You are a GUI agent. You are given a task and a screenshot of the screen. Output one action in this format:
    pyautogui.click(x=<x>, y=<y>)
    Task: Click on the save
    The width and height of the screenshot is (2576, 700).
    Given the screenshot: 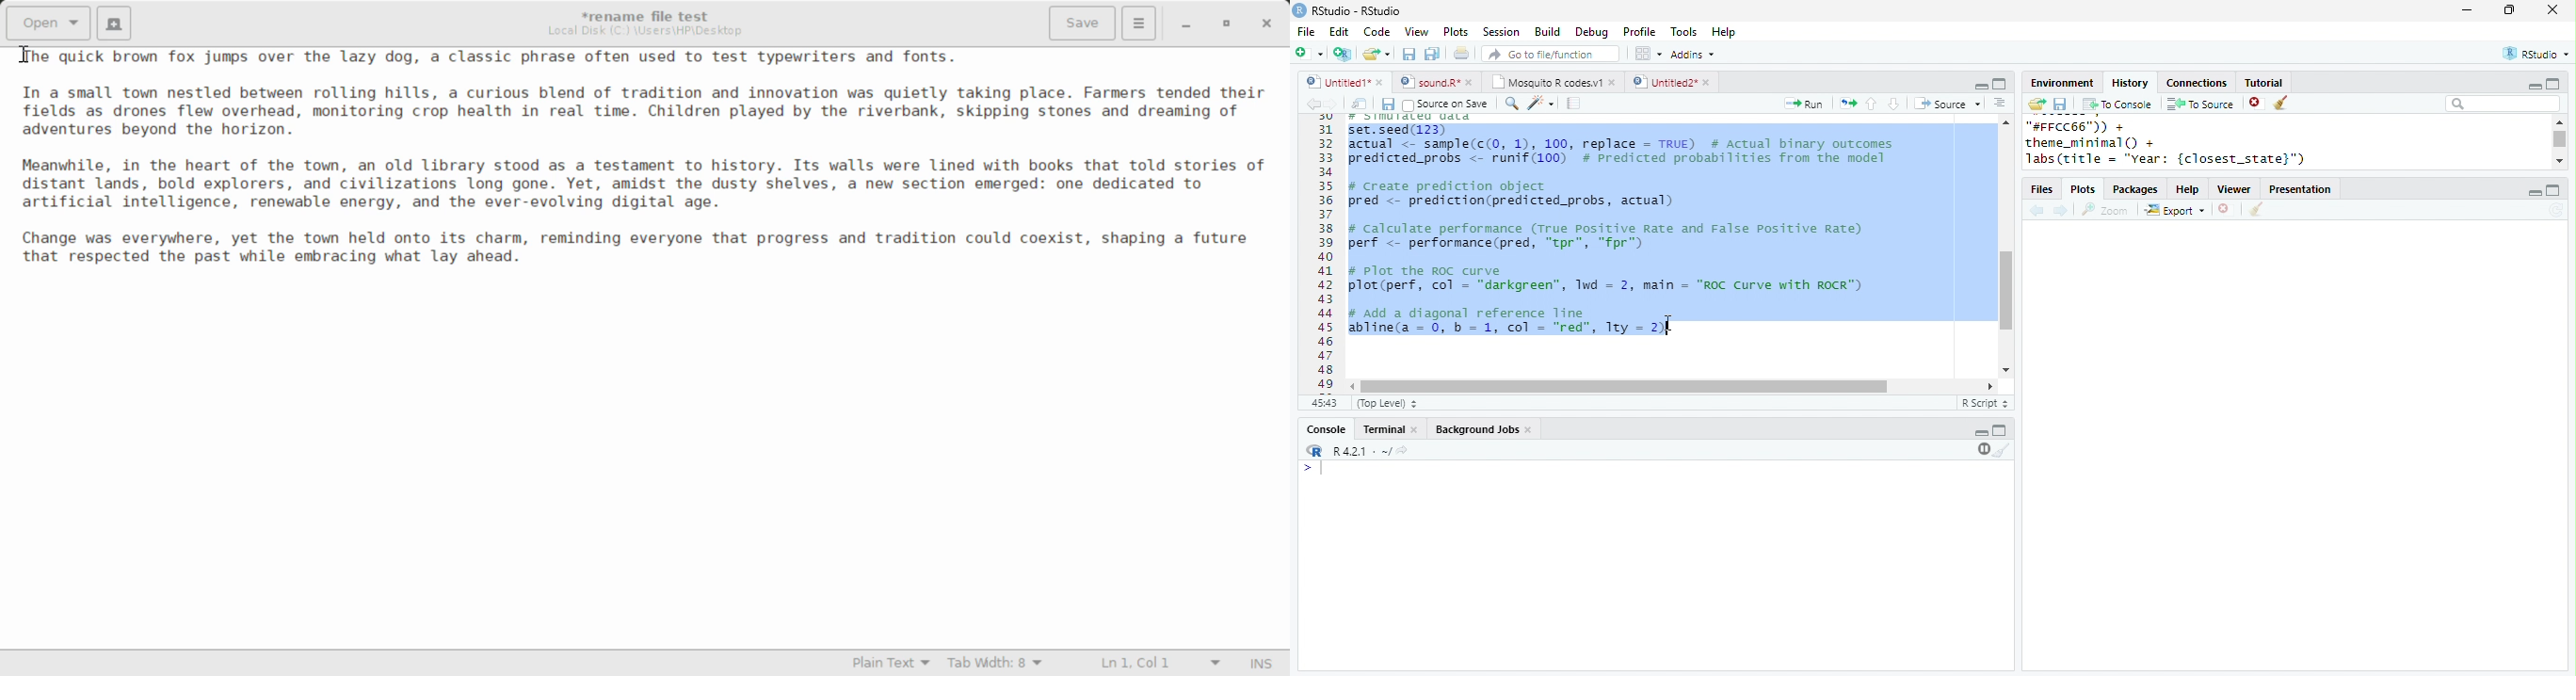 What is the action you would take?
    pyautogui.click(x=2060, y=105)
    